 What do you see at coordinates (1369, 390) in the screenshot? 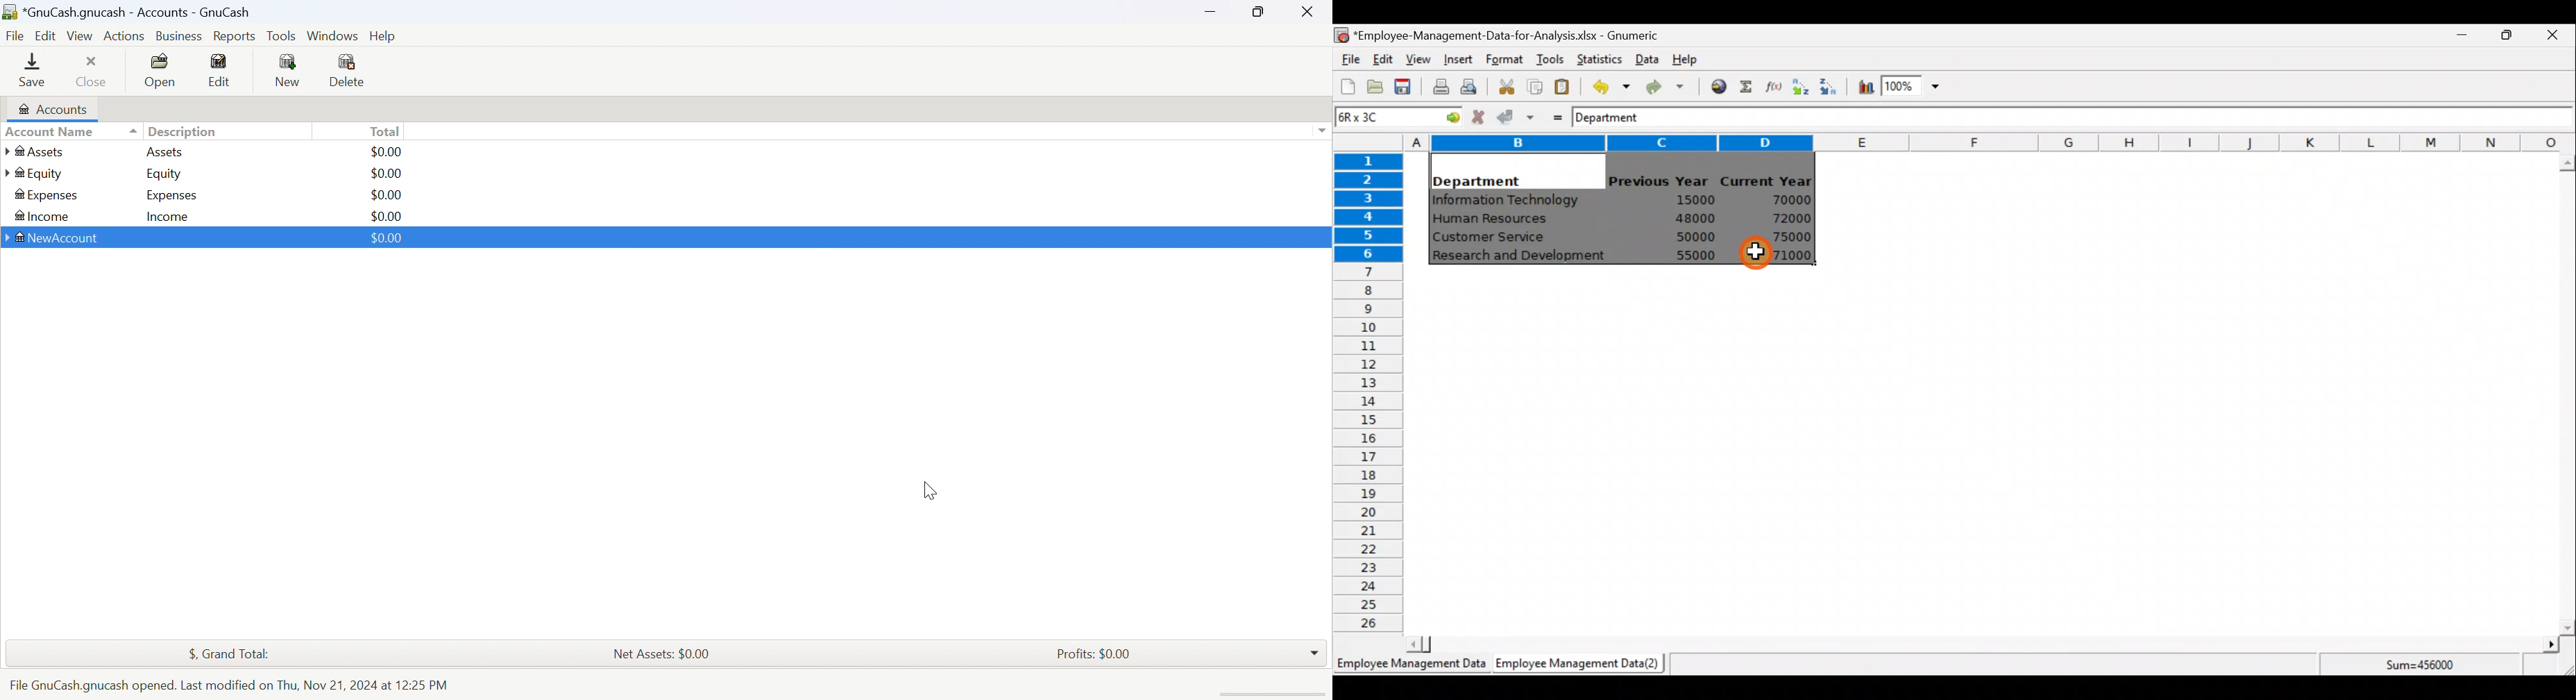
I see `Rows` at bounding box center [1369, 390].